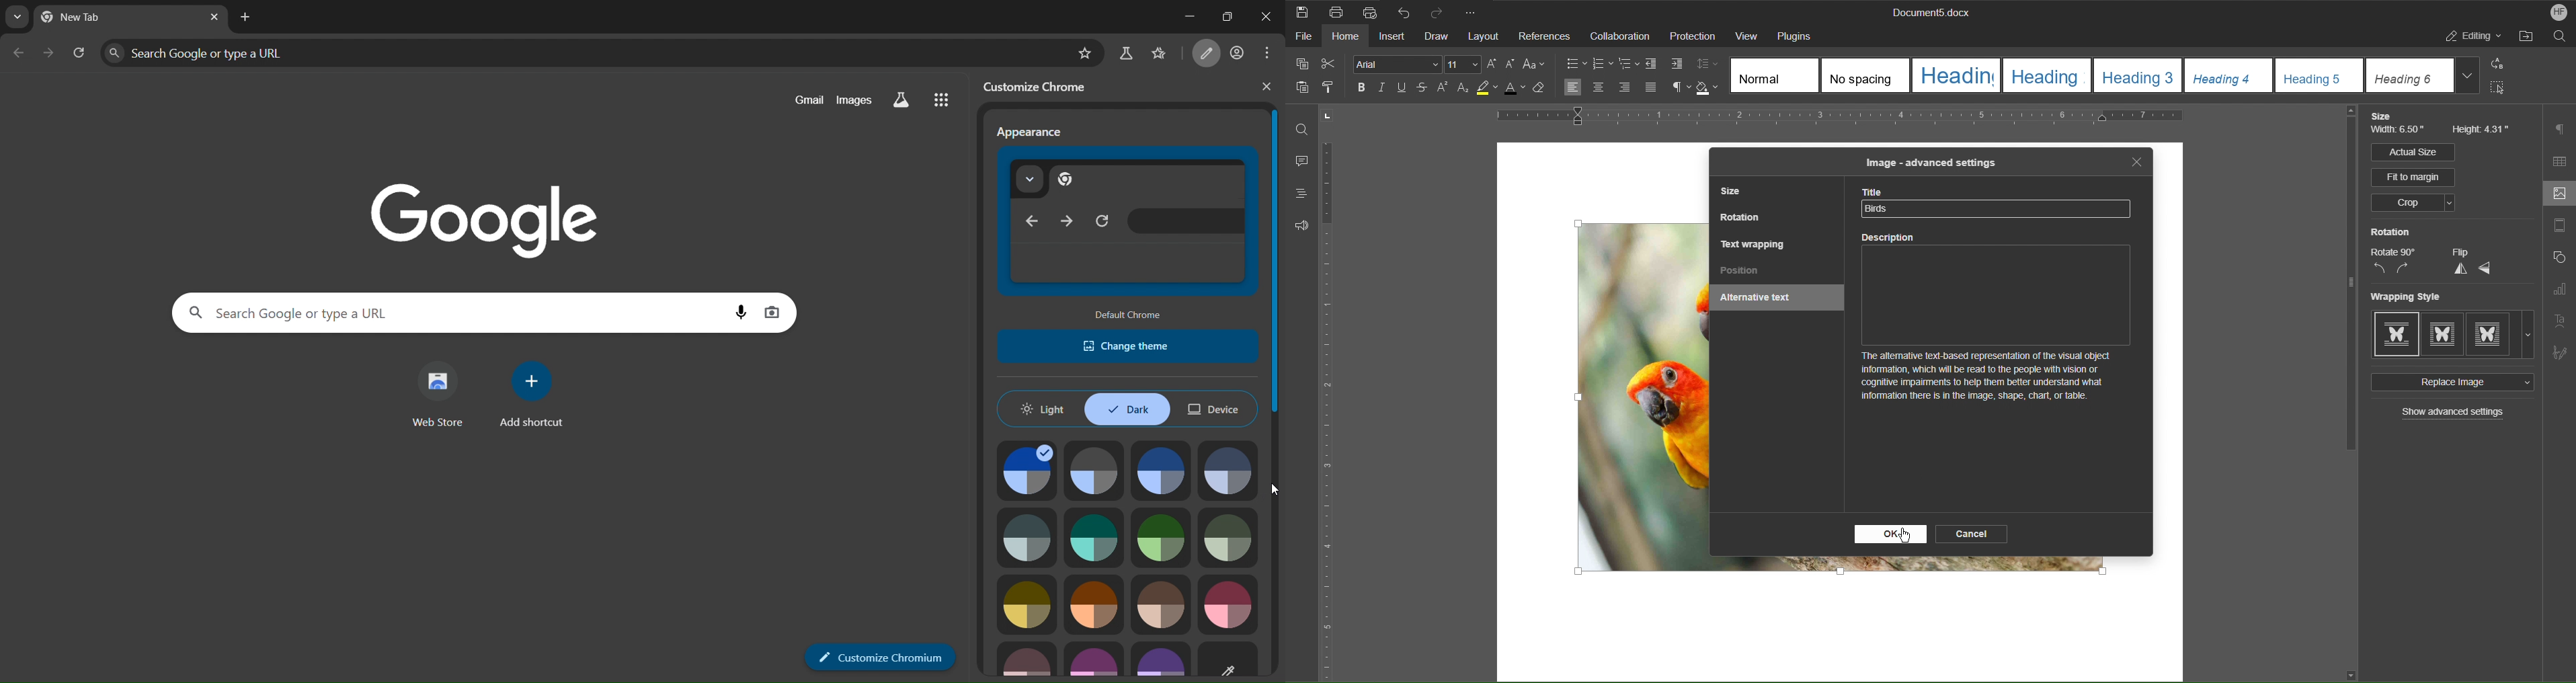  Describe the element at coordinates (1228, 604) in the screenshot. I see `image` at that location.